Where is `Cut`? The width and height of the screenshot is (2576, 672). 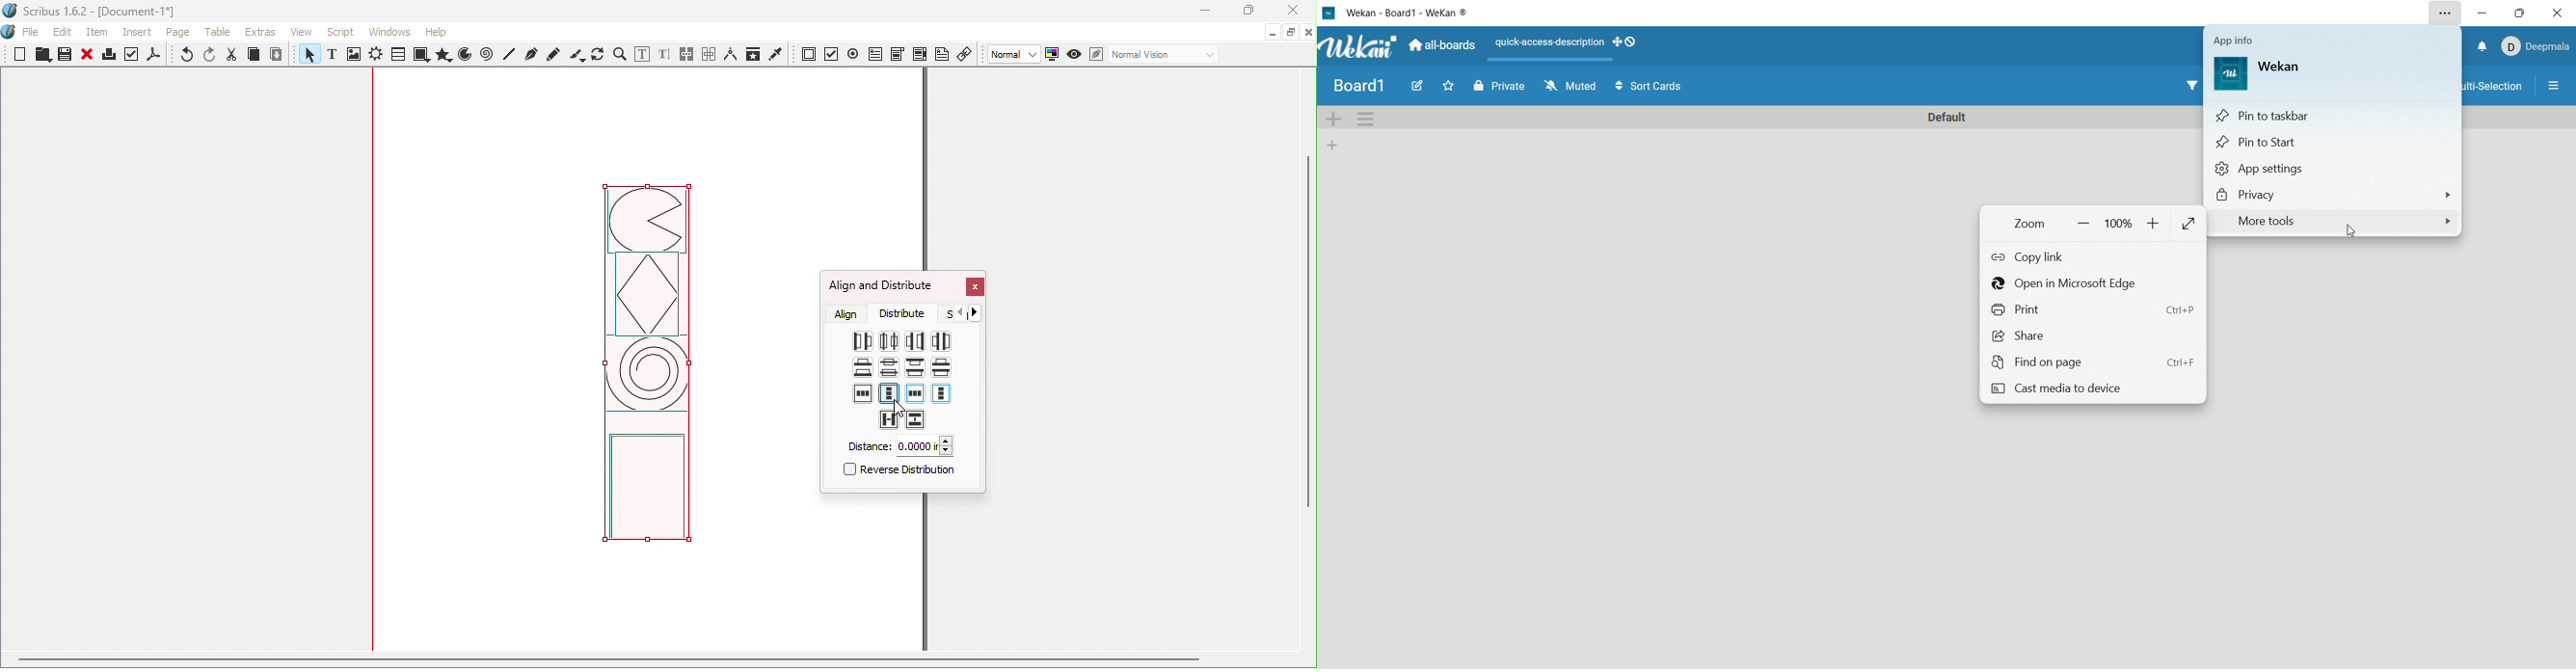 Cut is located at coordinates (232, 55).